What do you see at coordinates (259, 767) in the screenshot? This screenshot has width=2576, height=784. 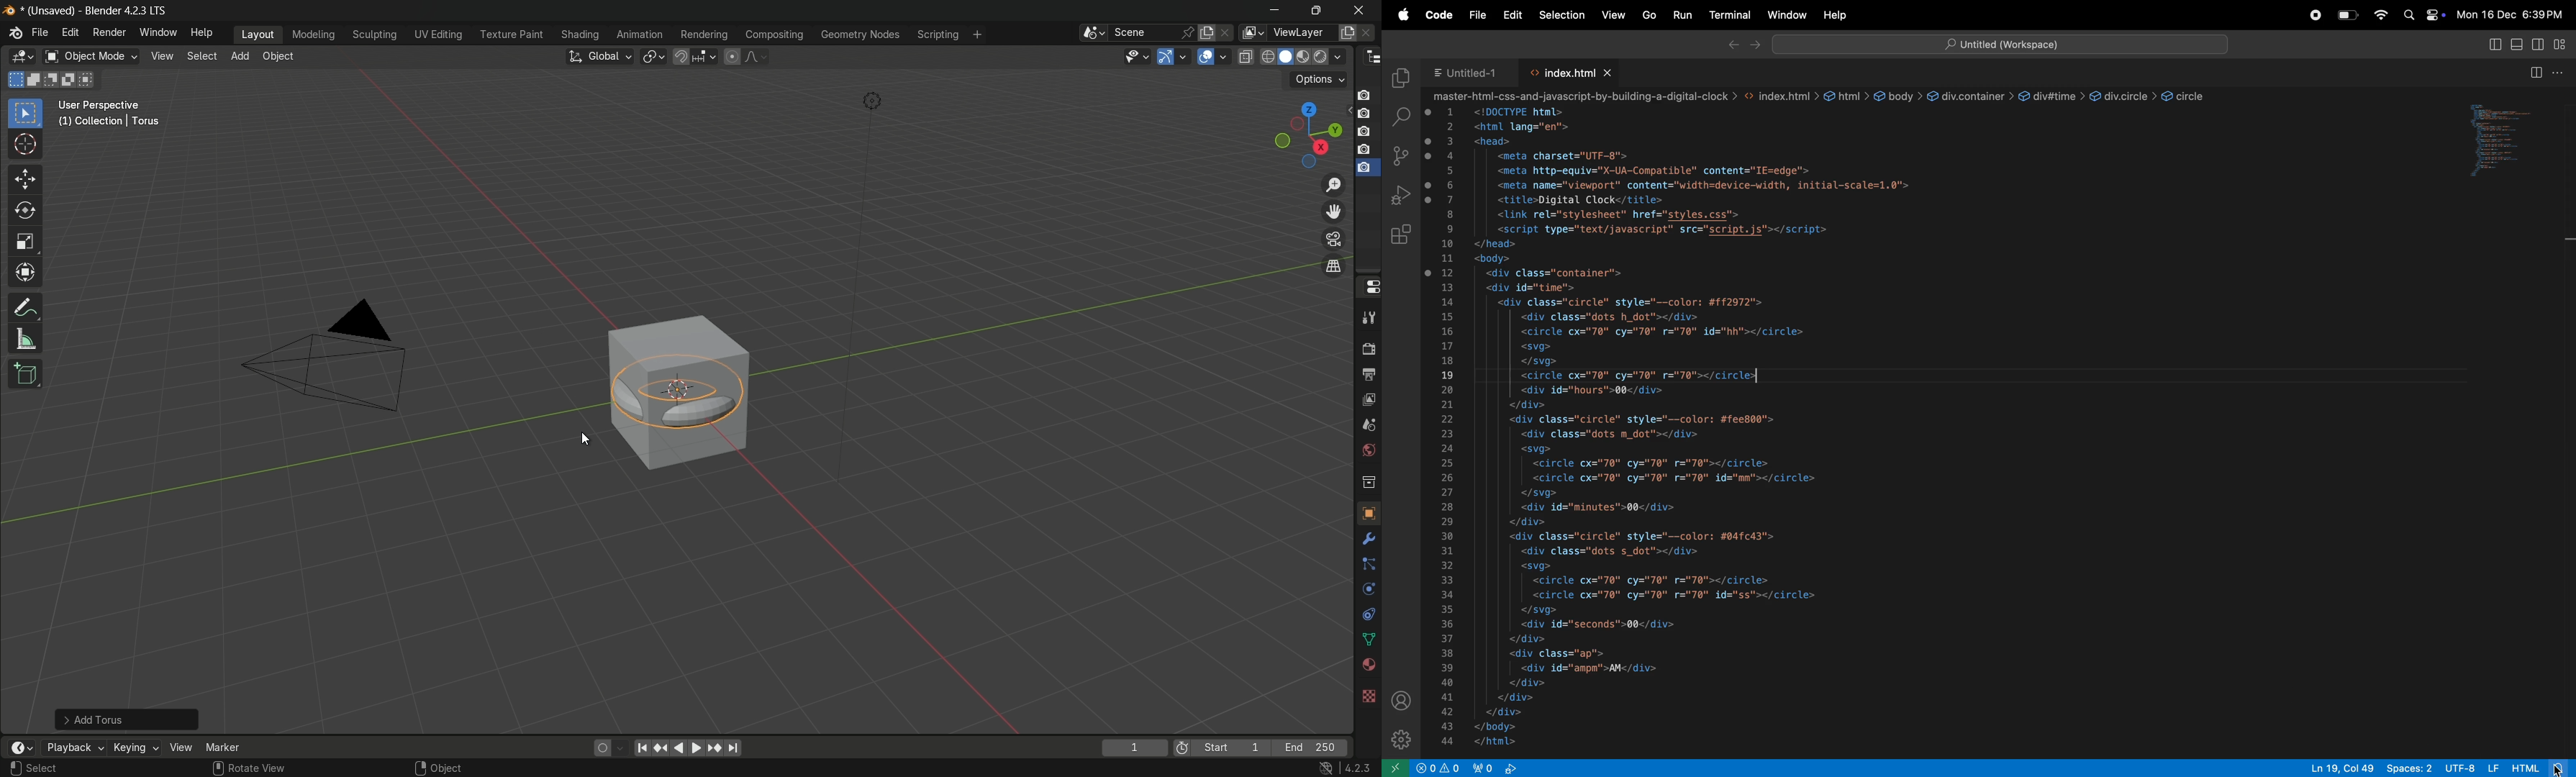 I see `rotate view` at bounding box center [259, 767].